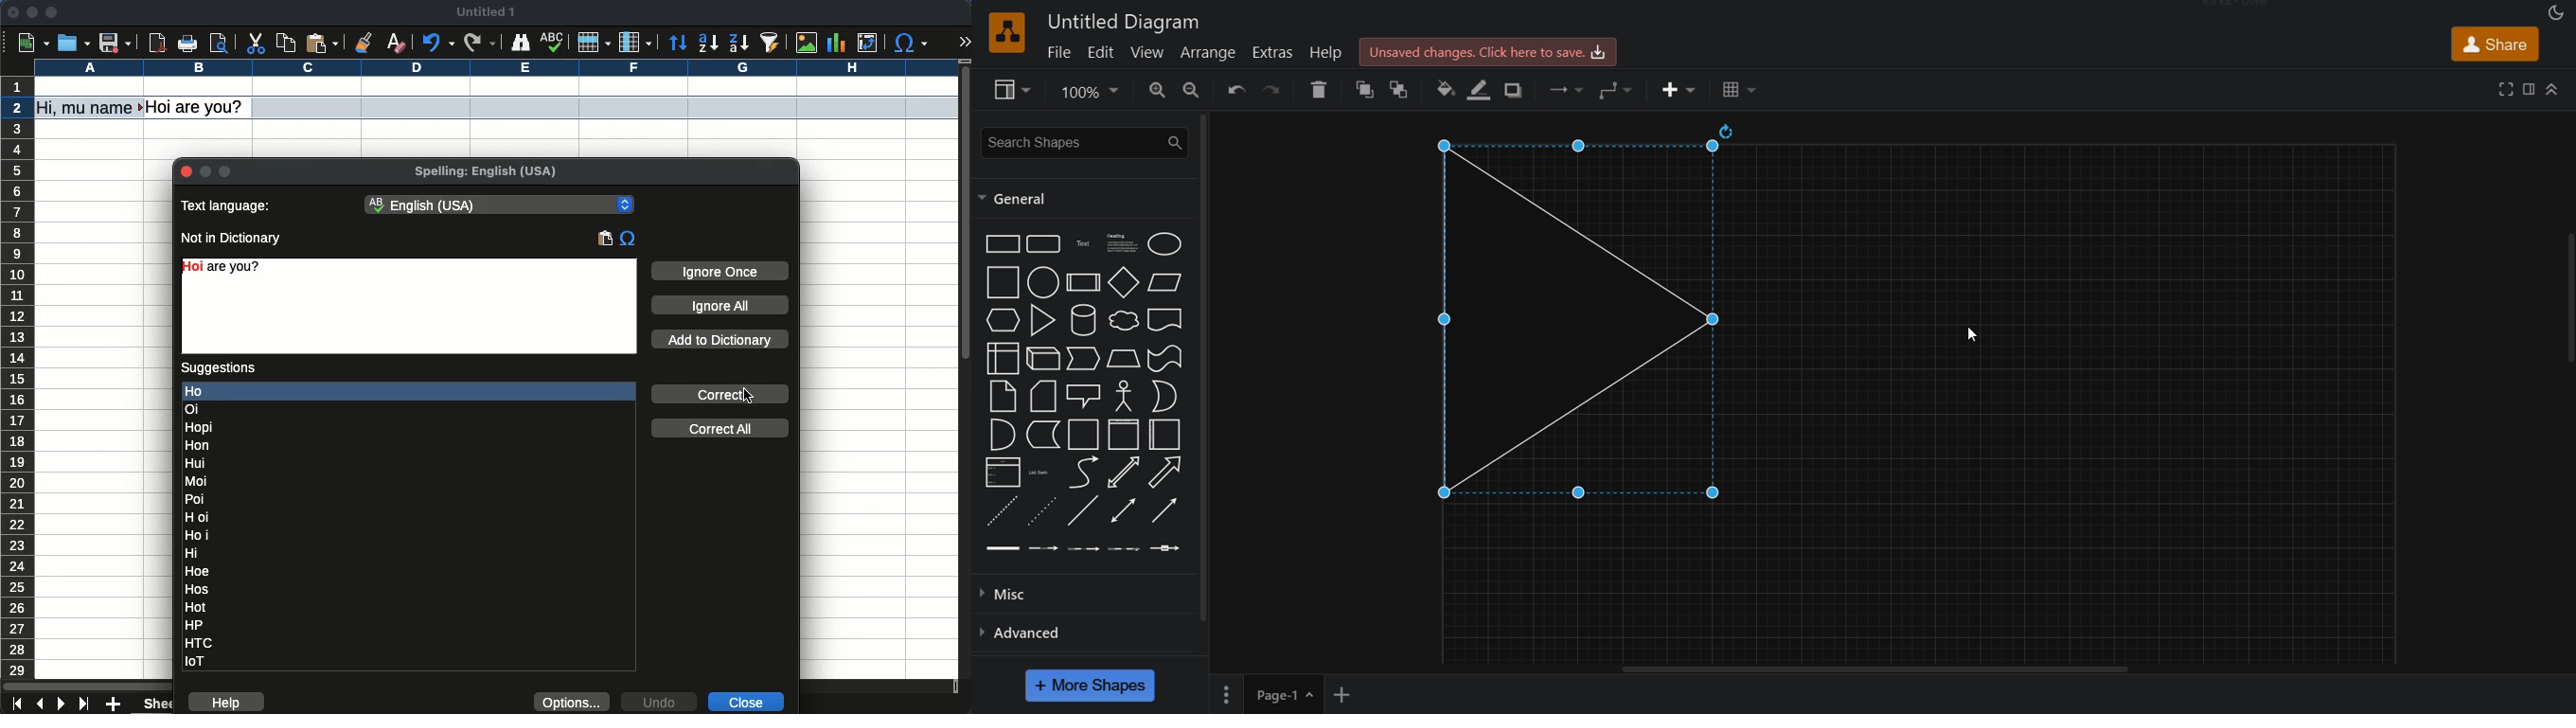  Describe the element at coordinates (1018, 198) in the screenshot. I see `general` at that location.